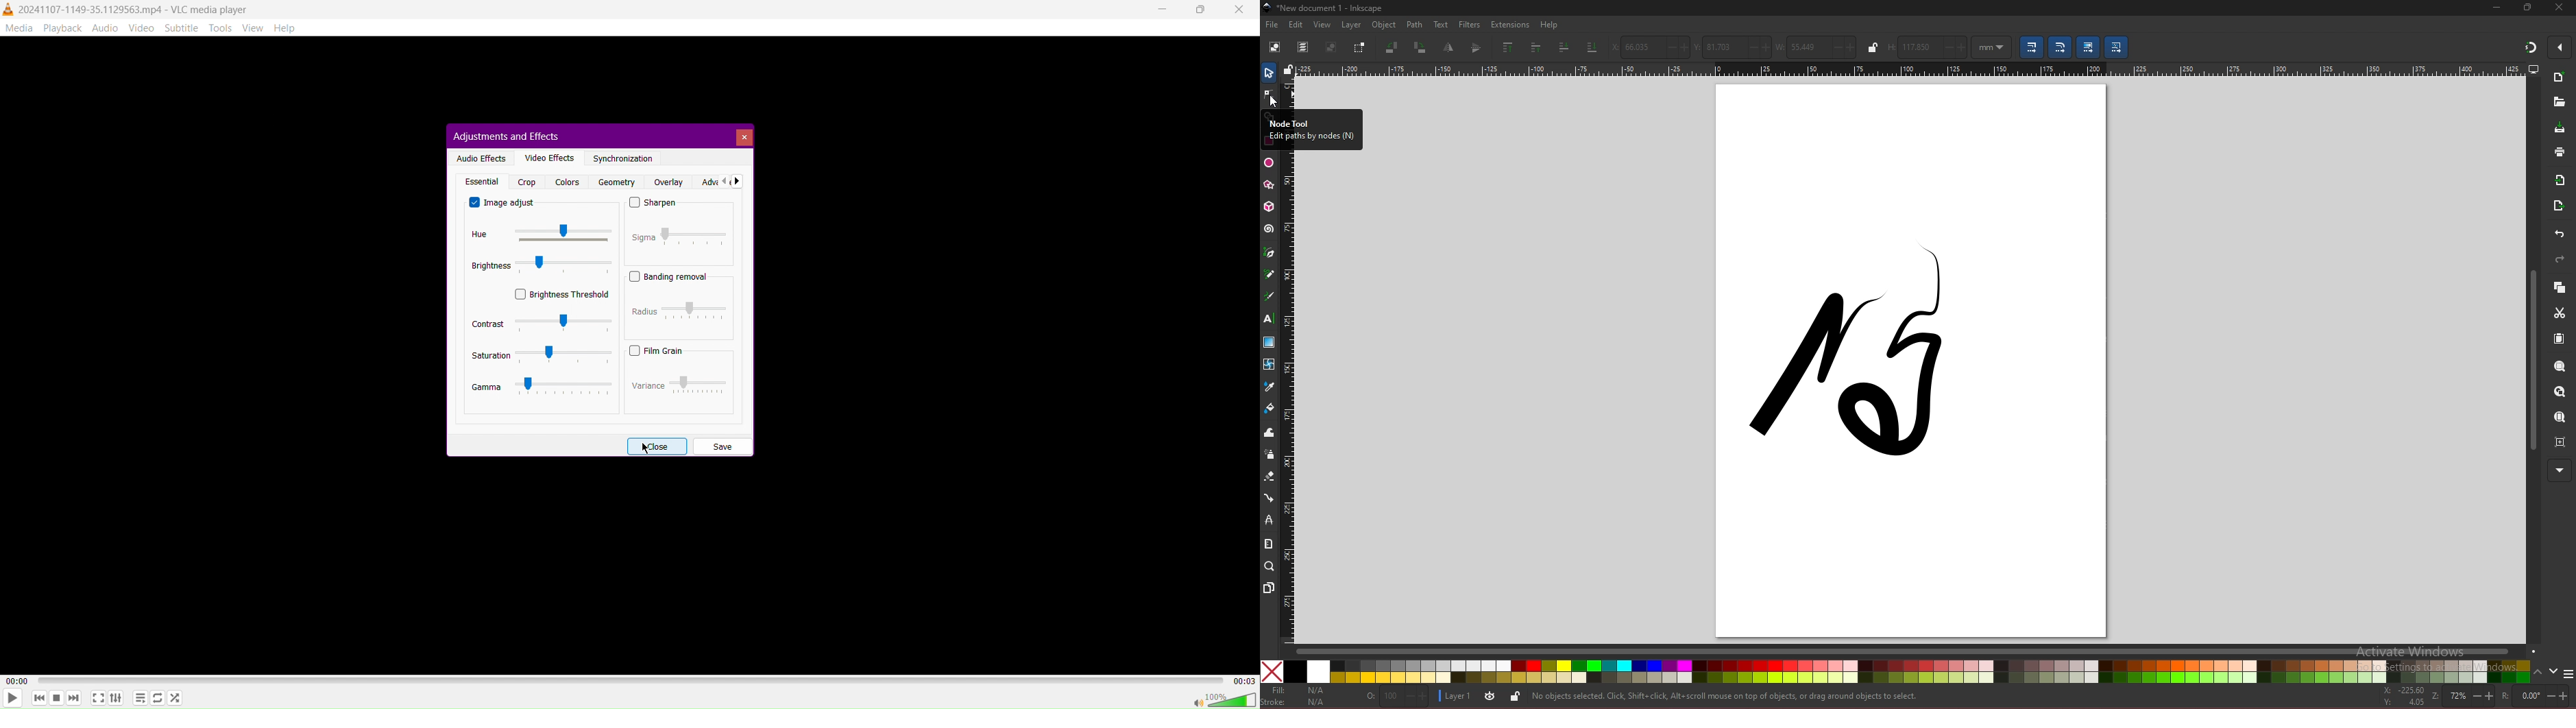 The image size is (2576, 728). What do you see at coordinates (105, 28) in the screenshot?
I see `Audio` at bounding box center [105, 28].